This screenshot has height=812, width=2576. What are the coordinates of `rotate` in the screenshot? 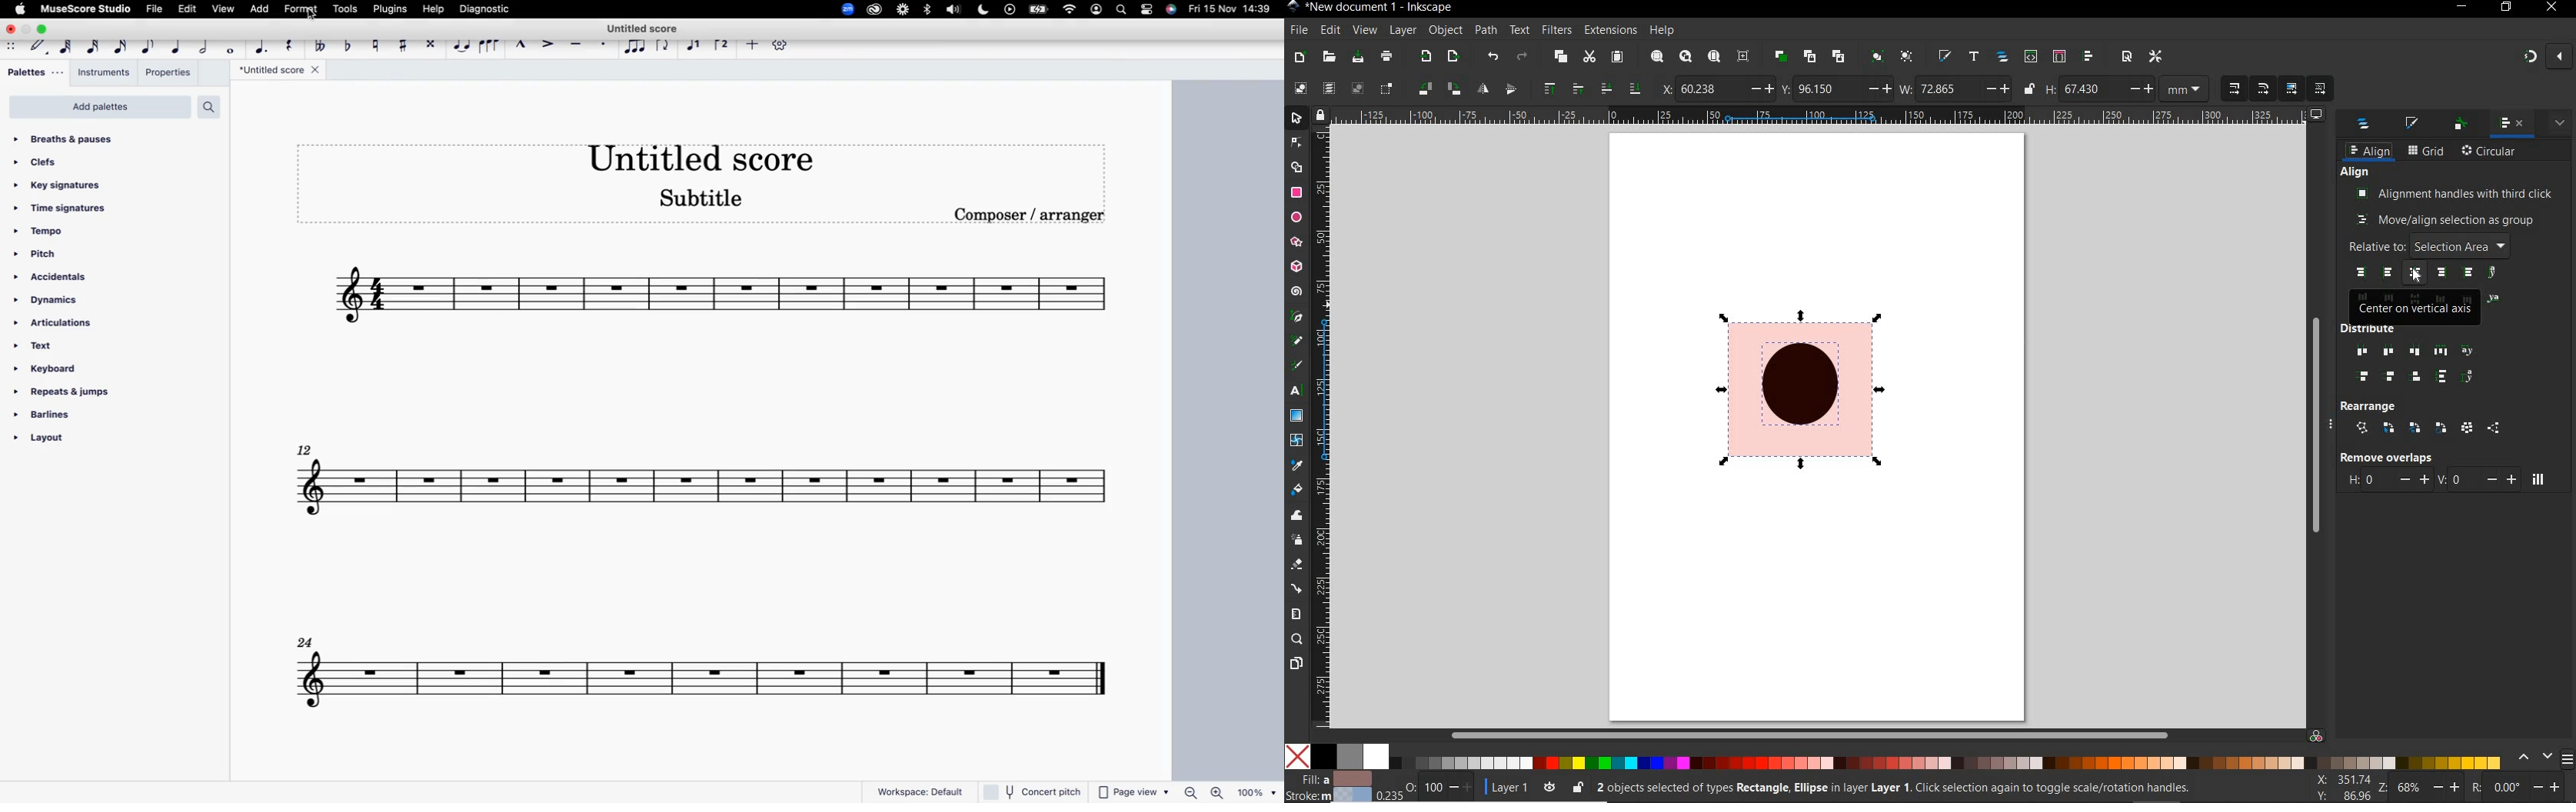 It's located at (2522, 788).